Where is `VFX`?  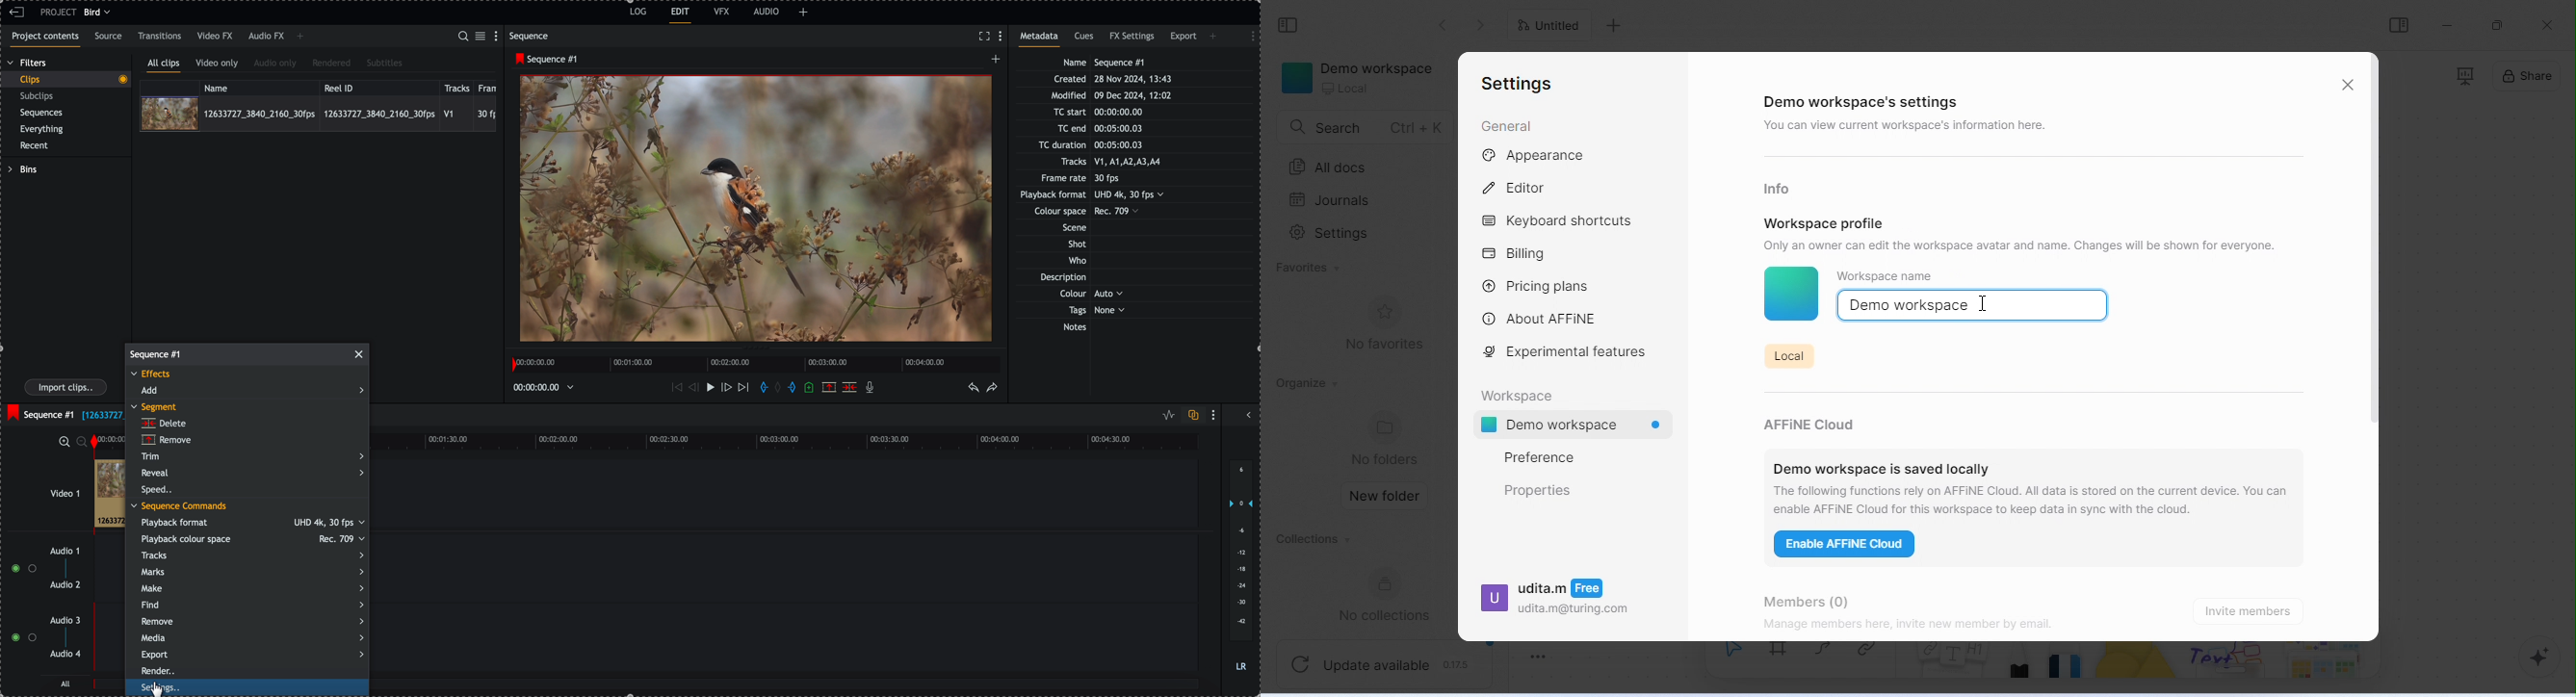 VFX is located at coordinates (722, 11).